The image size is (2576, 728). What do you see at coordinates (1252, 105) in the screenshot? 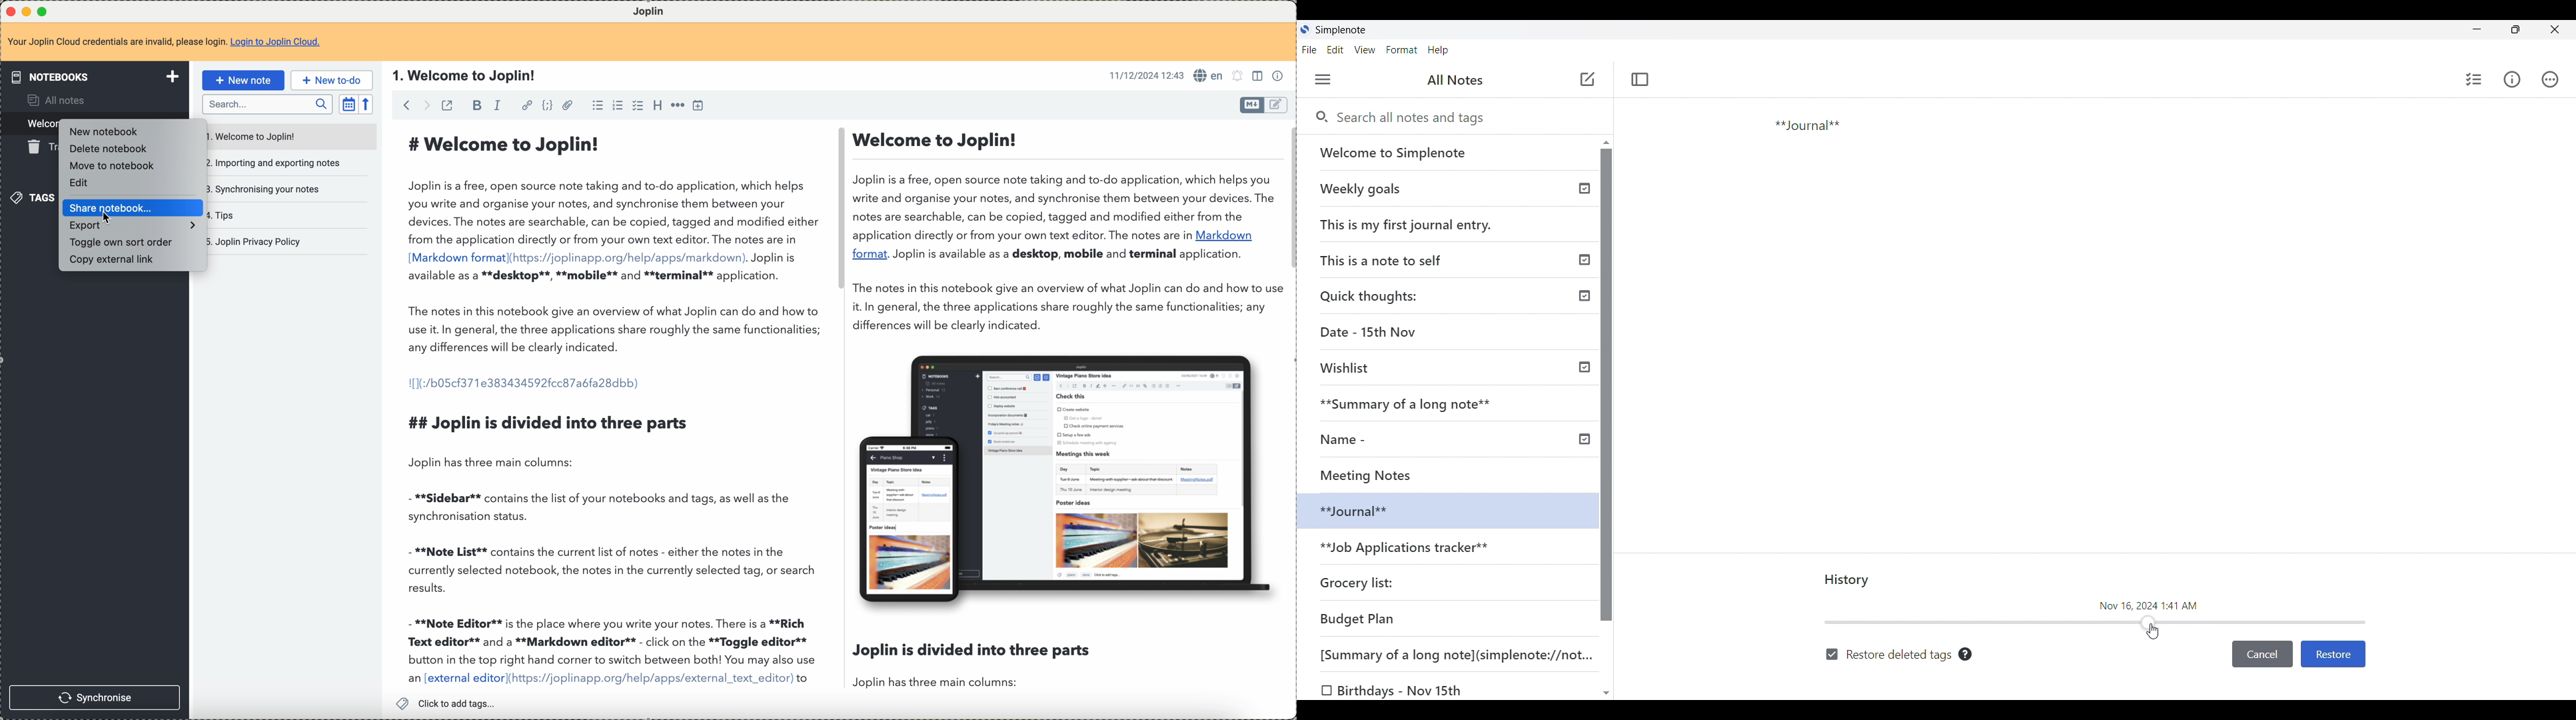
I see `toggle editor` at bounding box center [1252, 105].